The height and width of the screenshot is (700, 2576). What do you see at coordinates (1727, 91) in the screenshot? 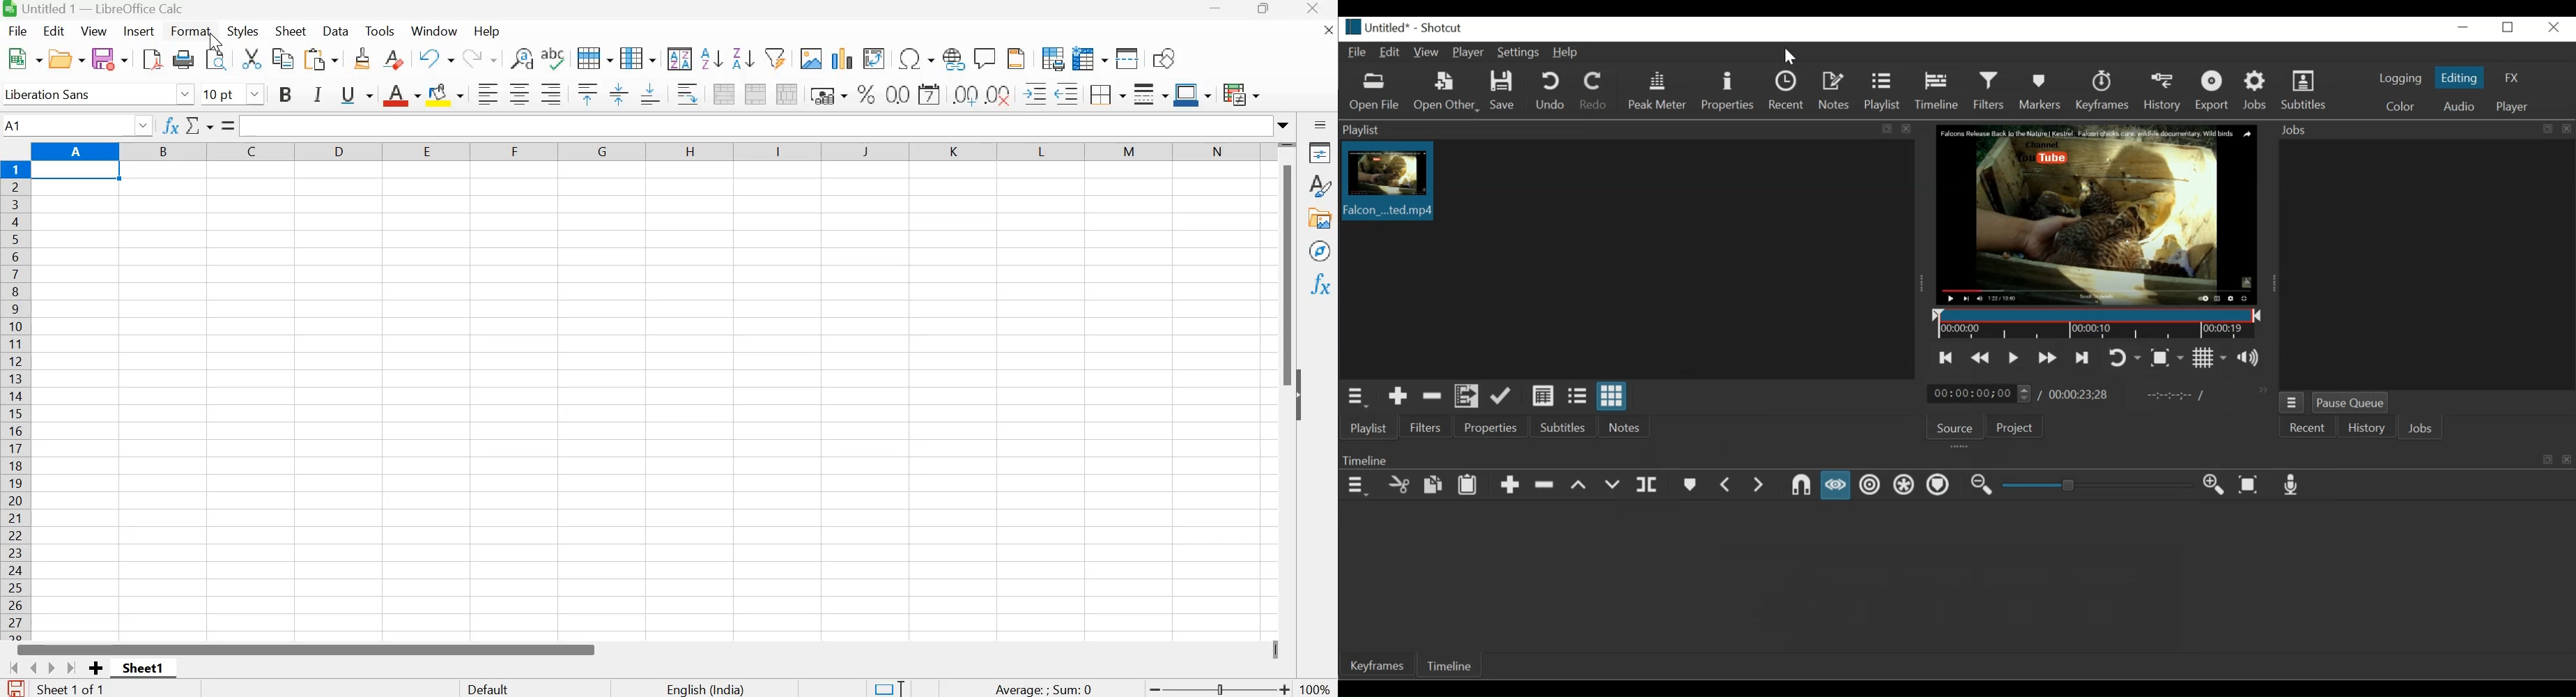
I see `Properties` at bounding box center [1727, 91].